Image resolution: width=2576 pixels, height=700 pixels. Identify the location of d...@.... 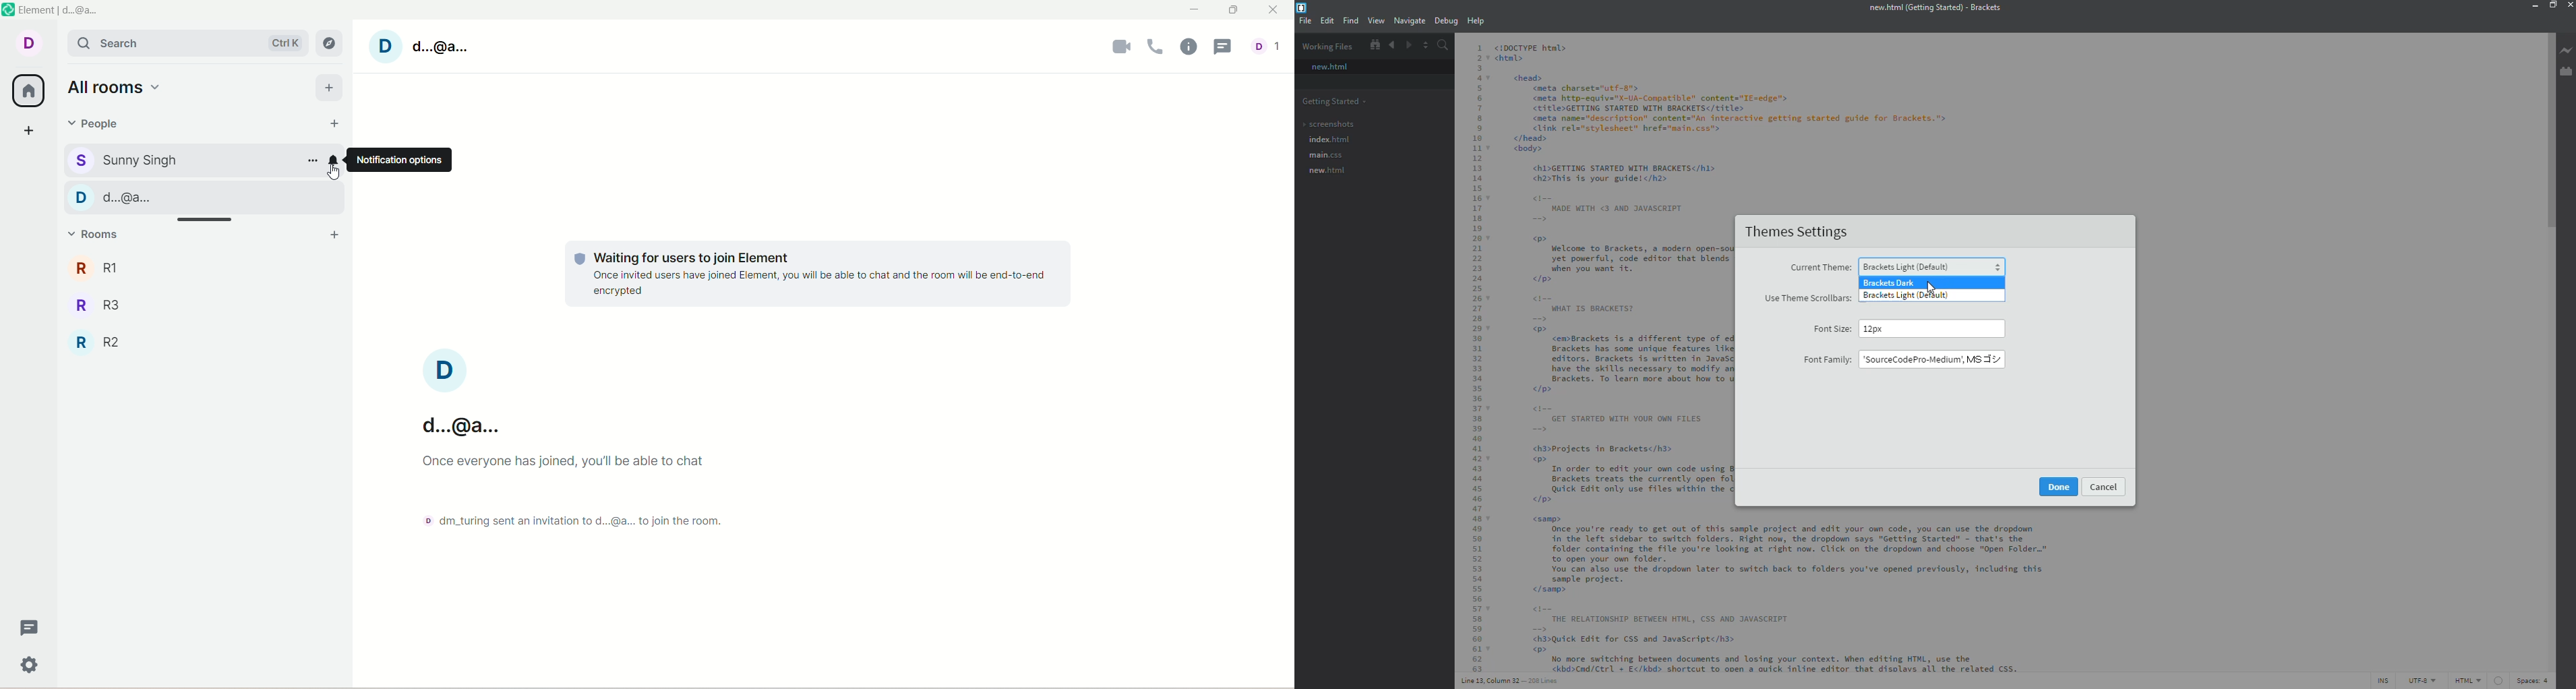
(202, 196).